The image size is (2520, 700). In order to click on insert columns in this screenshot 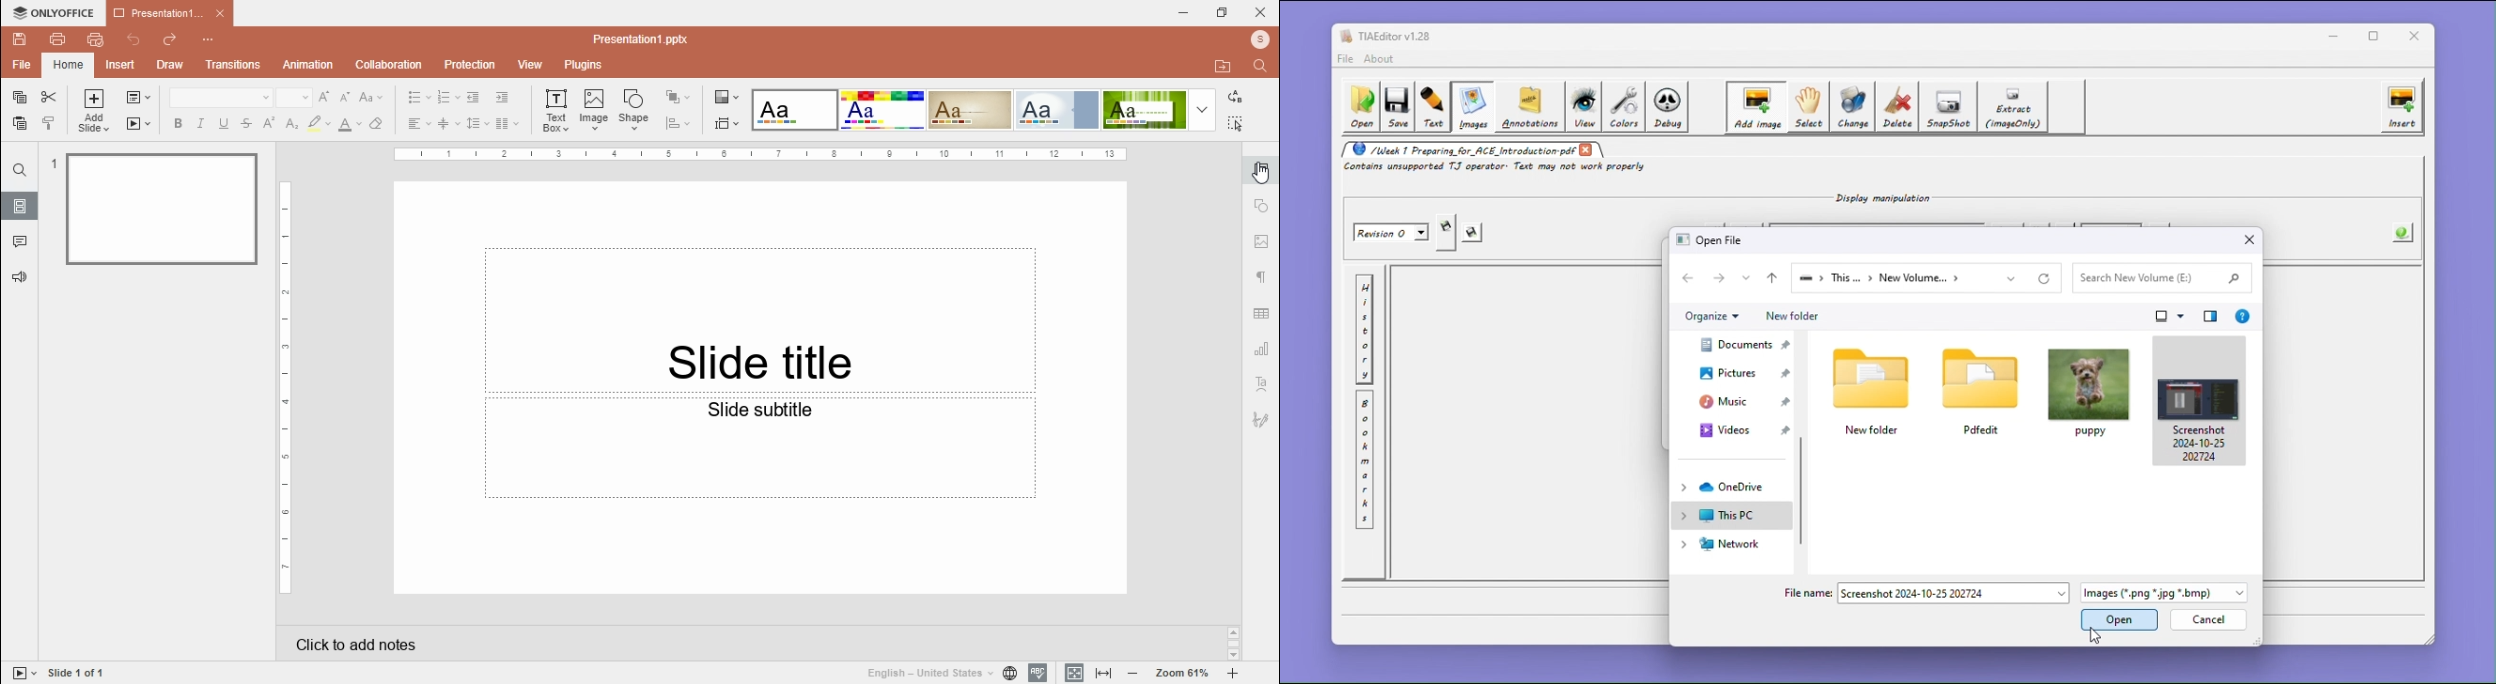, I will do `click(507, 124)`.